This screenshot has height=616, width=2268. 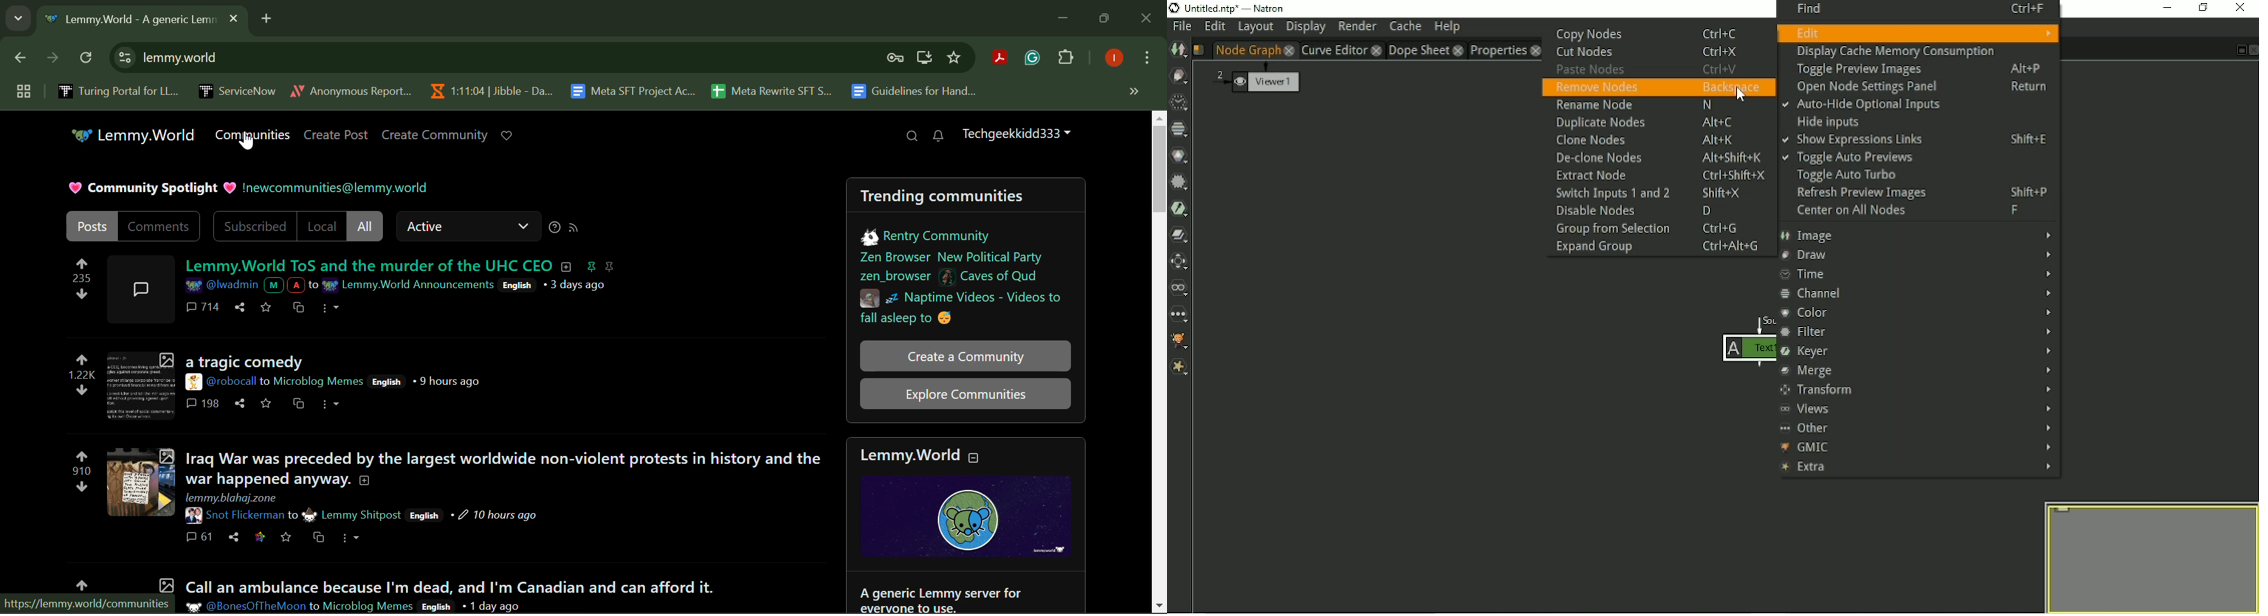 I want to click on Cross-post, so click(x=316, y=537).